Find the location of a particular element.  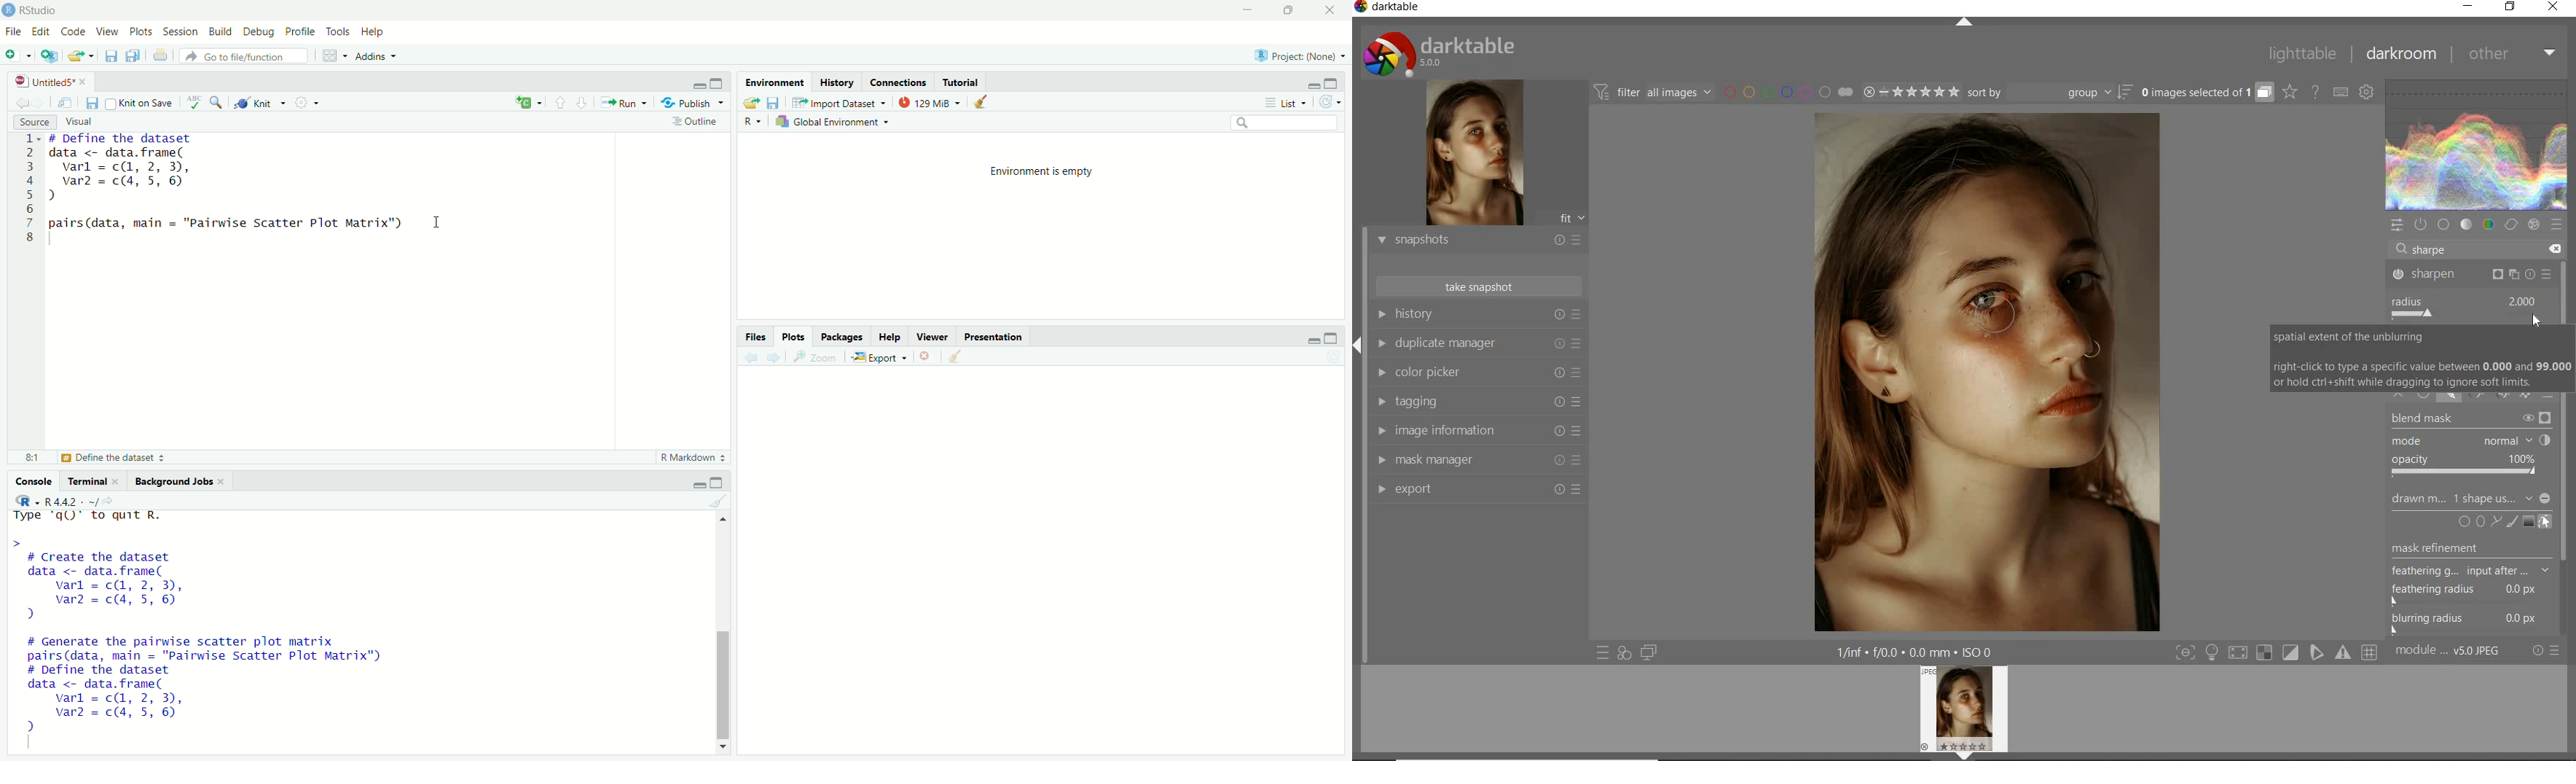

Debug is located at coordinates (260, 32).